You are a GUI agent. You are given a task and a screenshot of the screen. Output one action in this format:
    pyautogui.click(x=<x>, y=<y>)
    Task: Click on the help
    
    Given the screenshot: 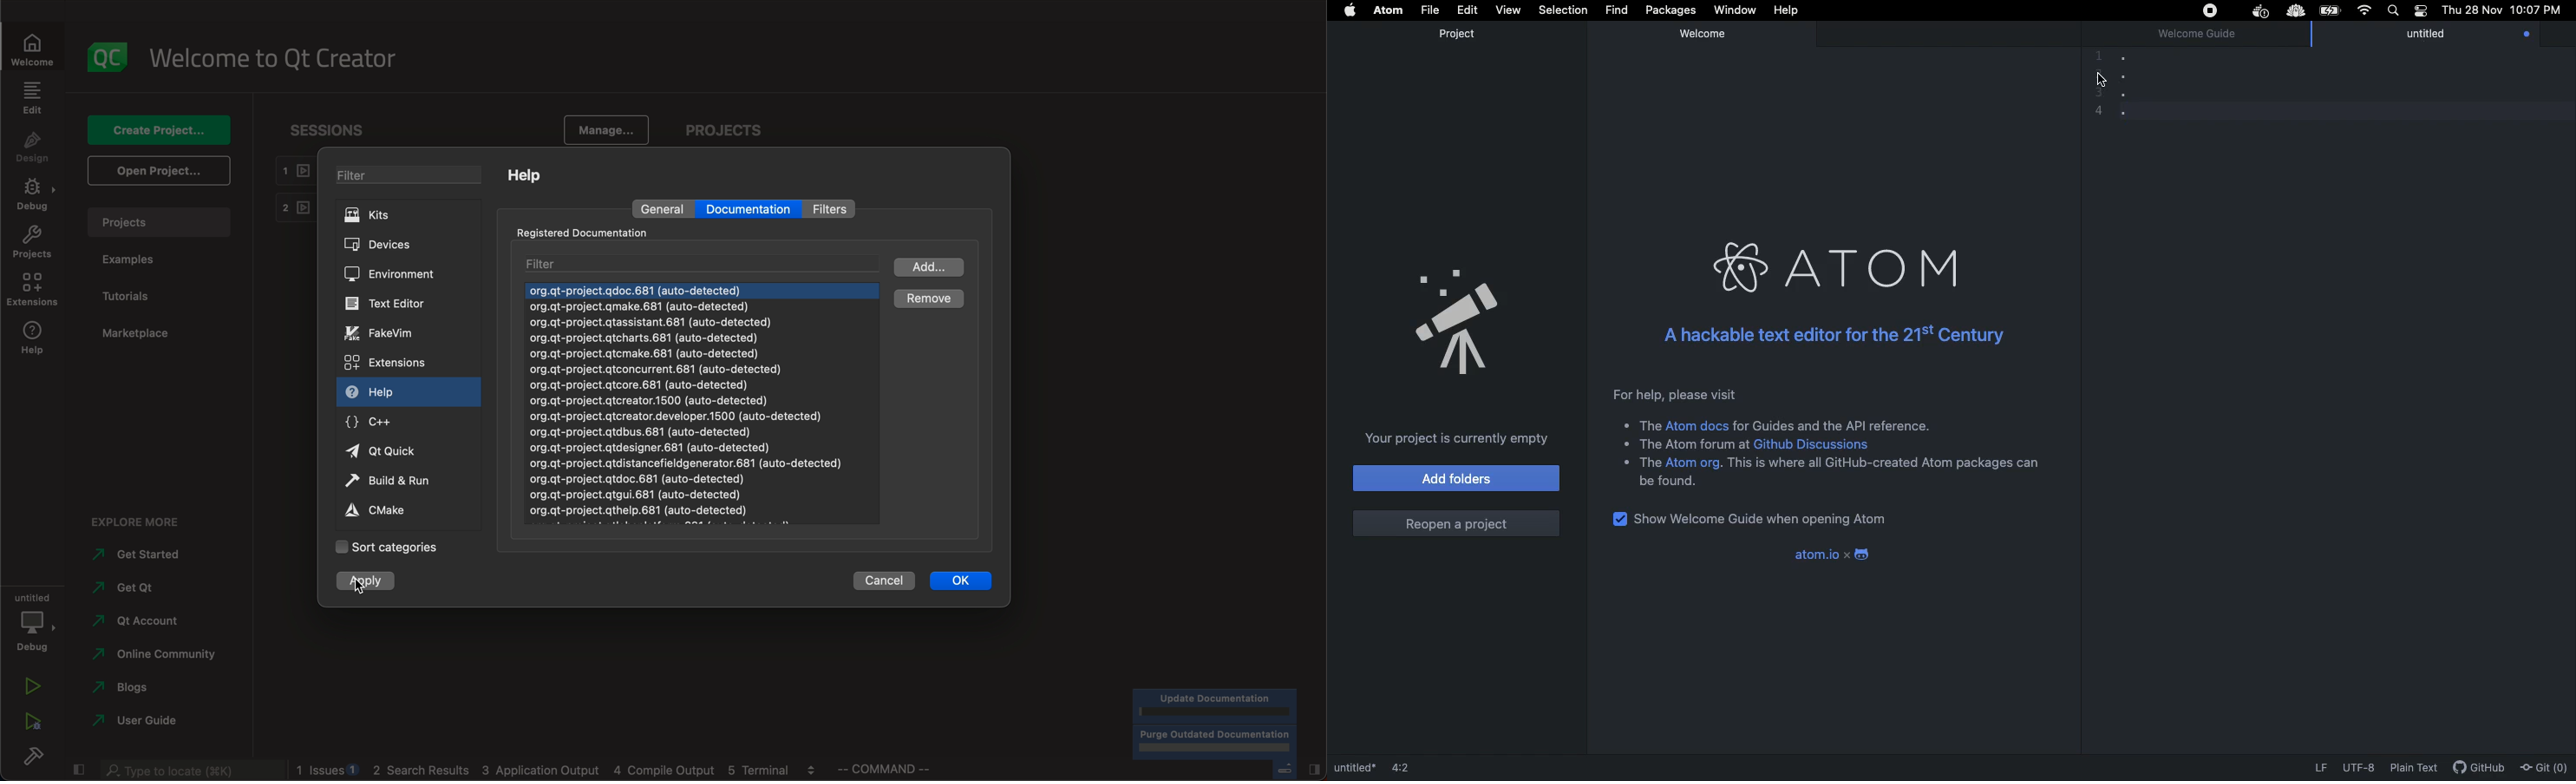 What is the action you would take?
    pyautogui.click(x=526, y=177)
    